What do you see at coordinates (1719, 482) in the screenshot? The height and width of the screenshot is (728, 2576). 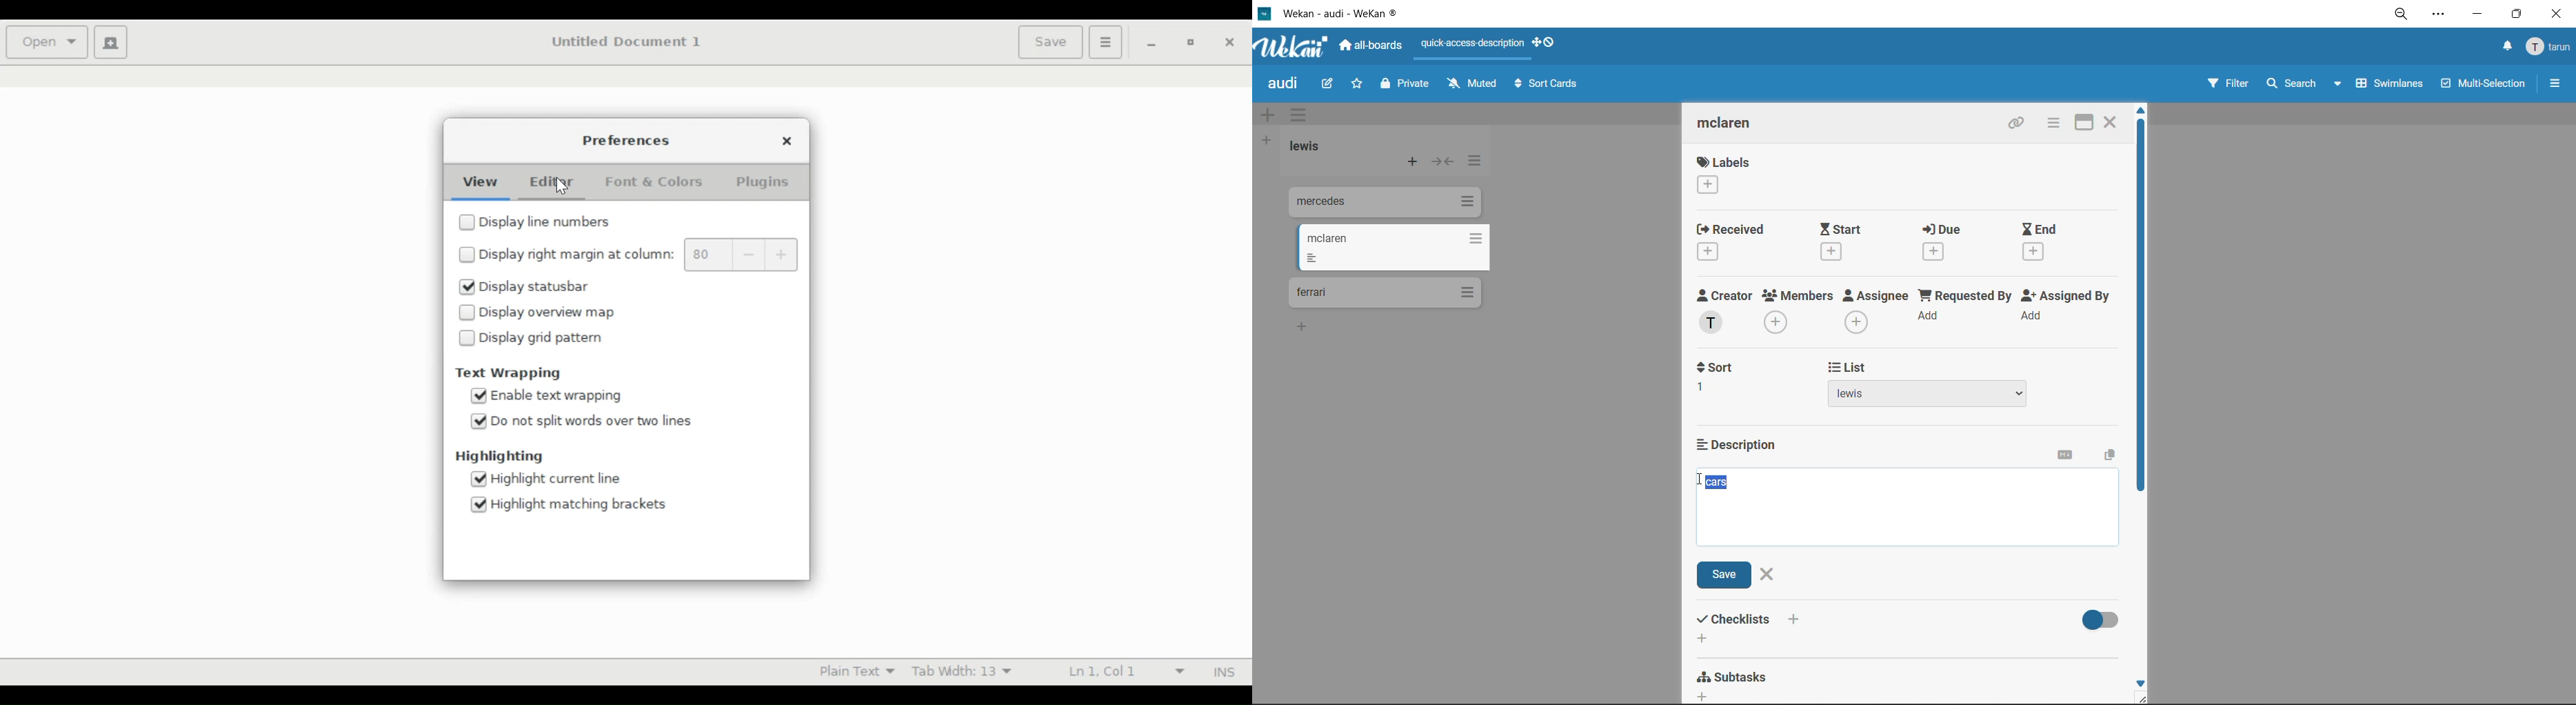 I see `selected description` at bounding box center [1719, 482].